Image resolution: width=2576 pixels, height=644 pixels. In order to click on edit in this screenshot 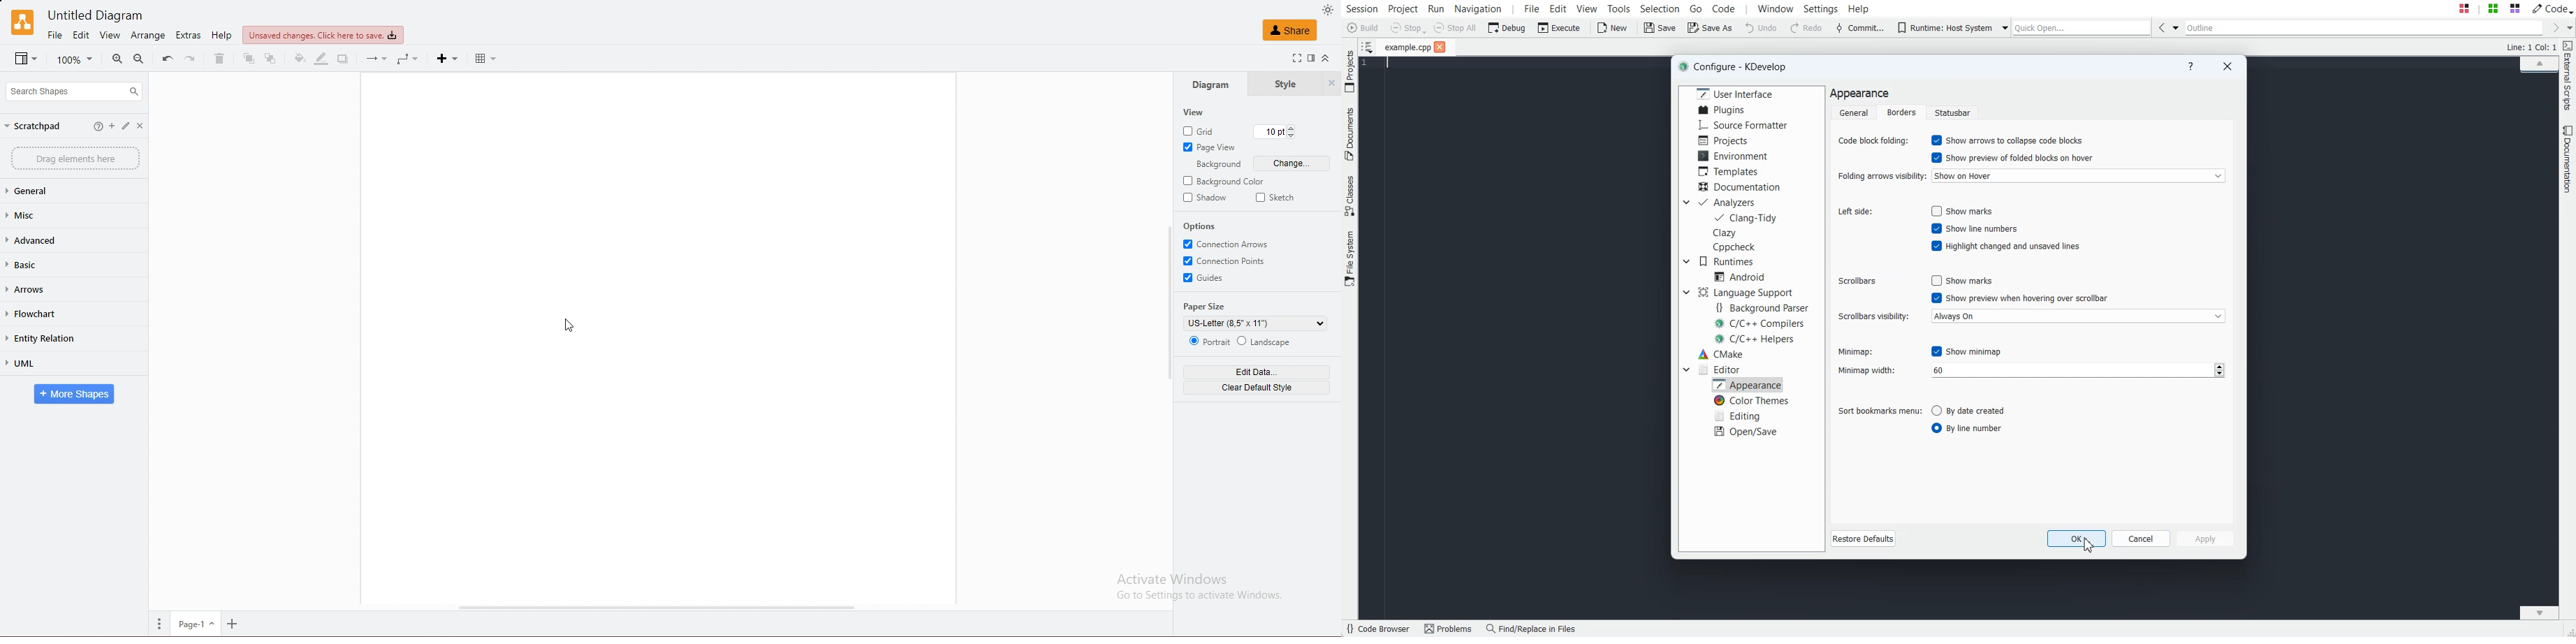, I will do `click(82, 35)`.